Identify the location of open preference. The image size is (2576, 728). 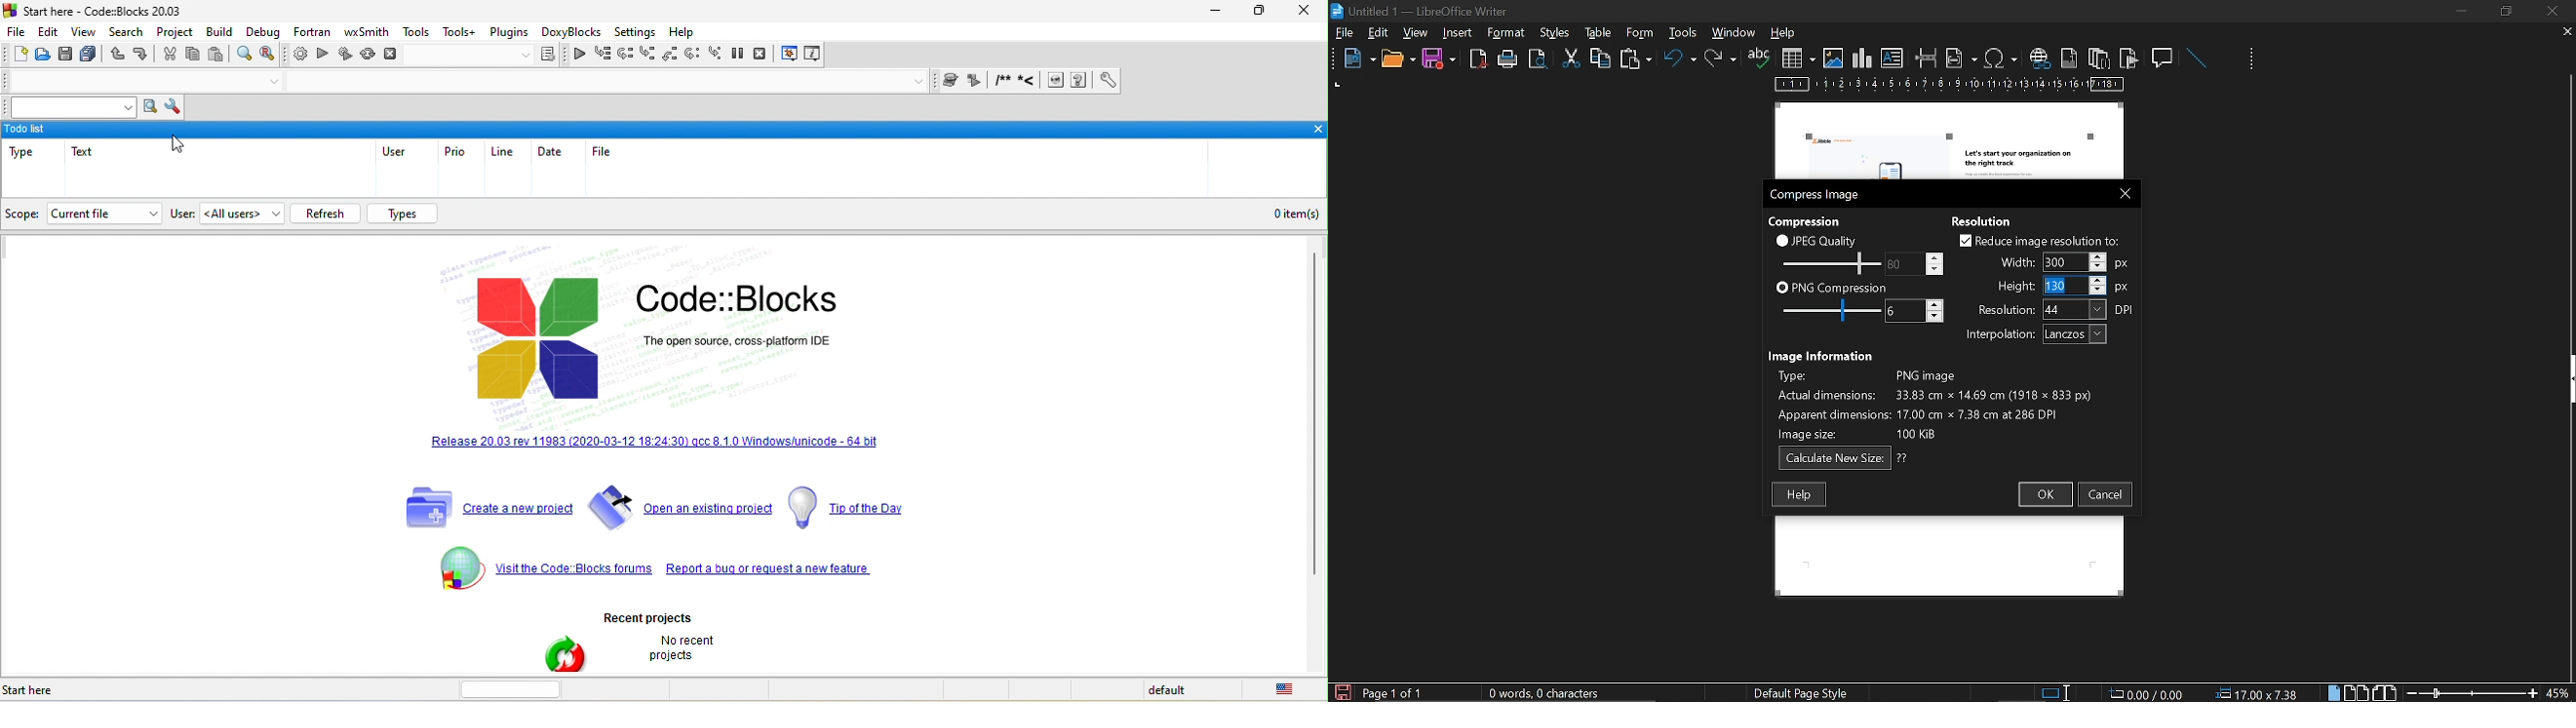
(1104, 81).